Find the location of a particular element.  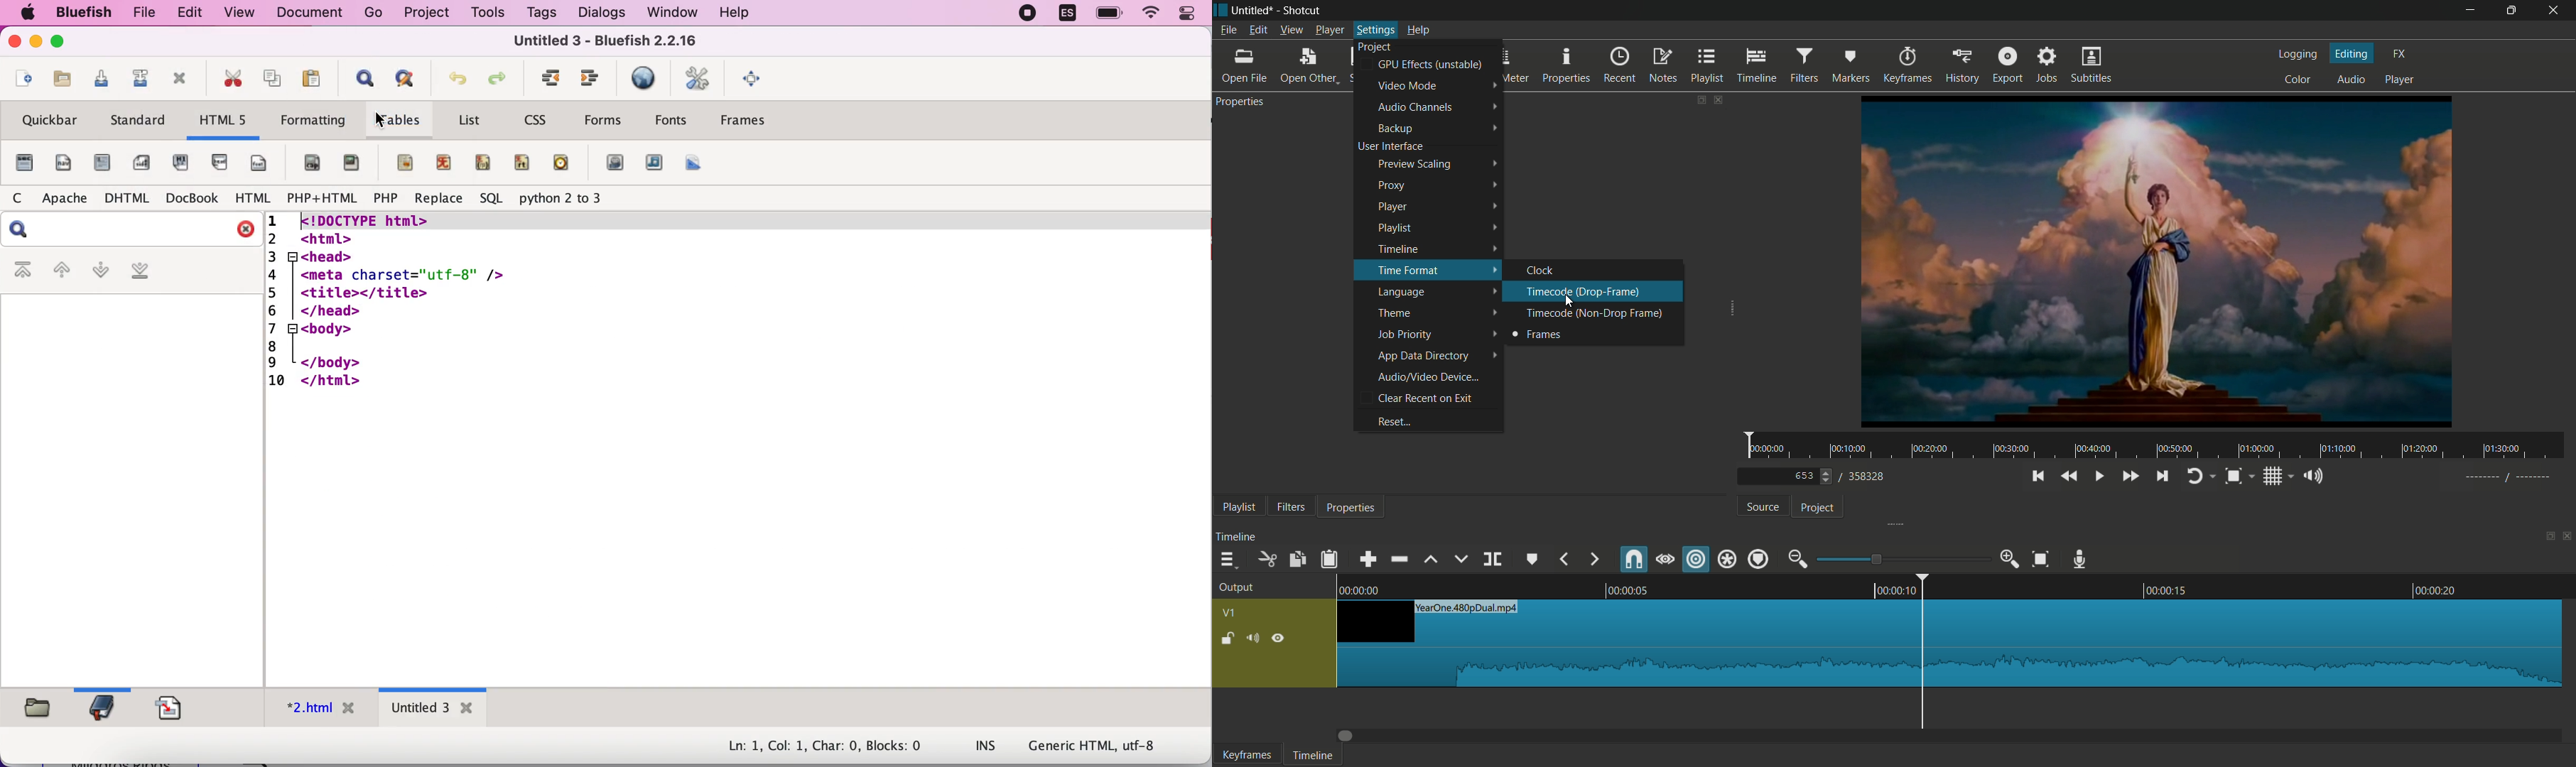

close is located at coordinates (244, 229).